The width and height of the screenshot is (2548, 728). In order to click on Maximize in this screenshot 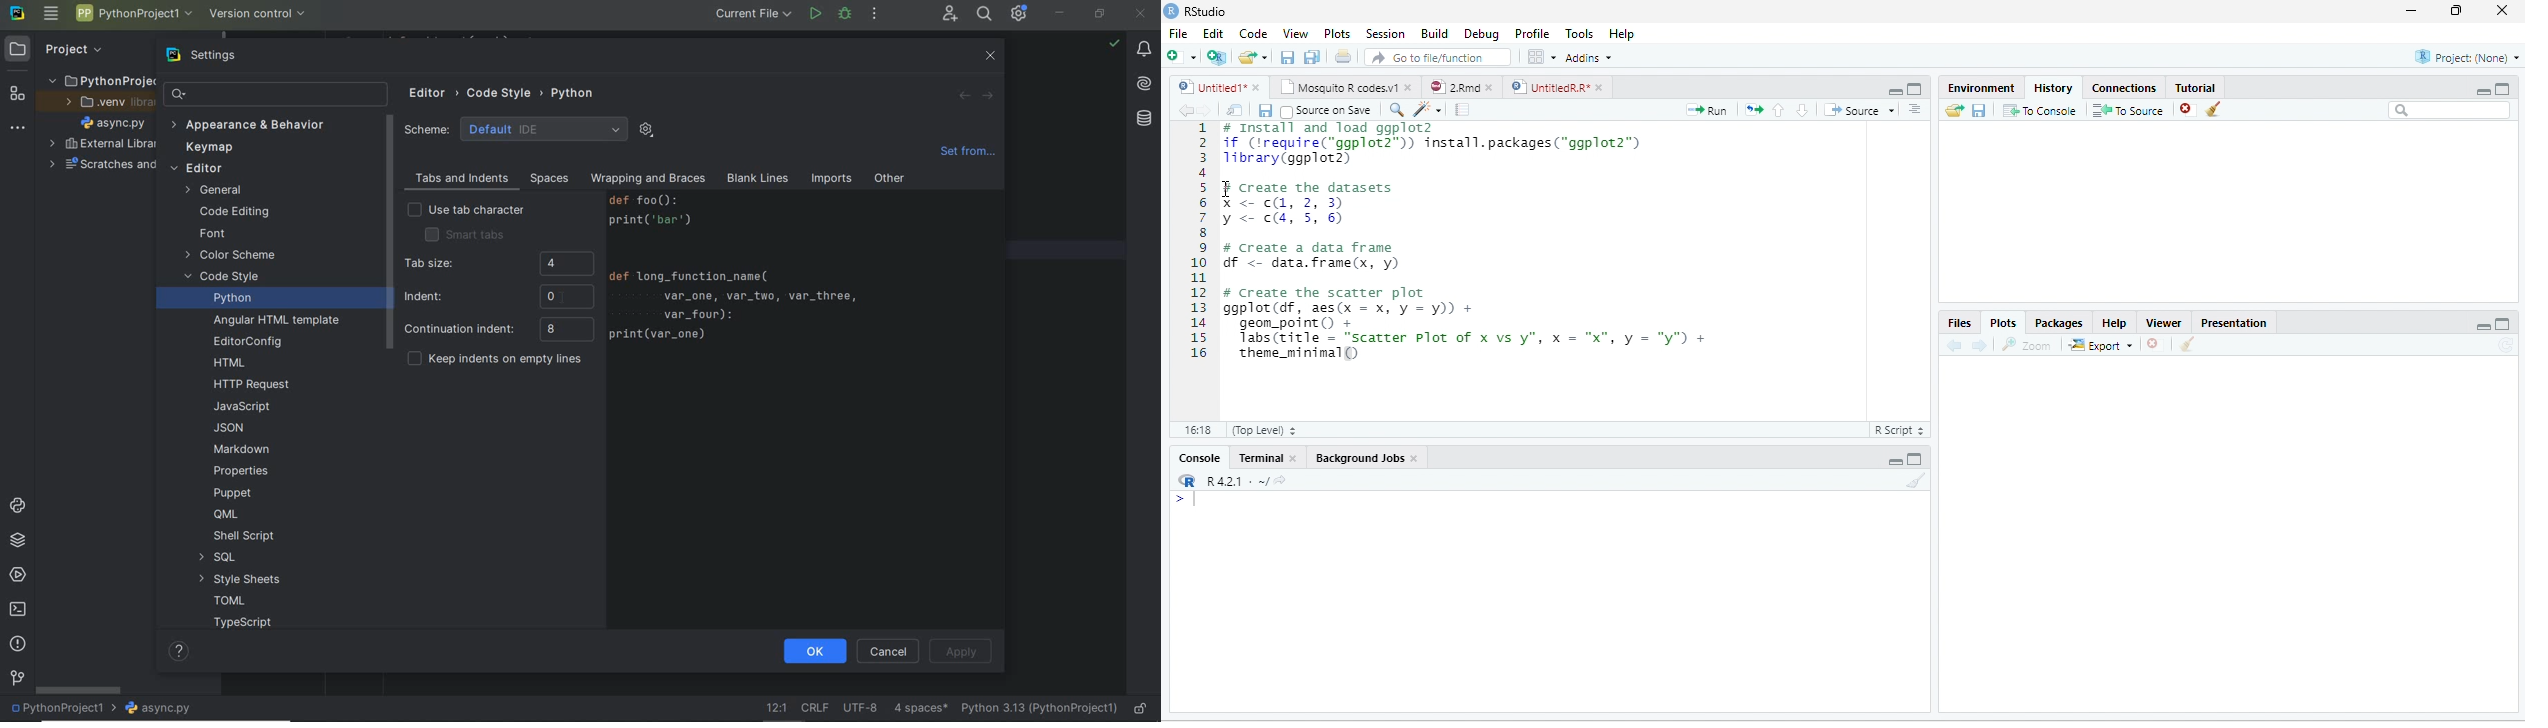, I will do `click(1915, 458)`.